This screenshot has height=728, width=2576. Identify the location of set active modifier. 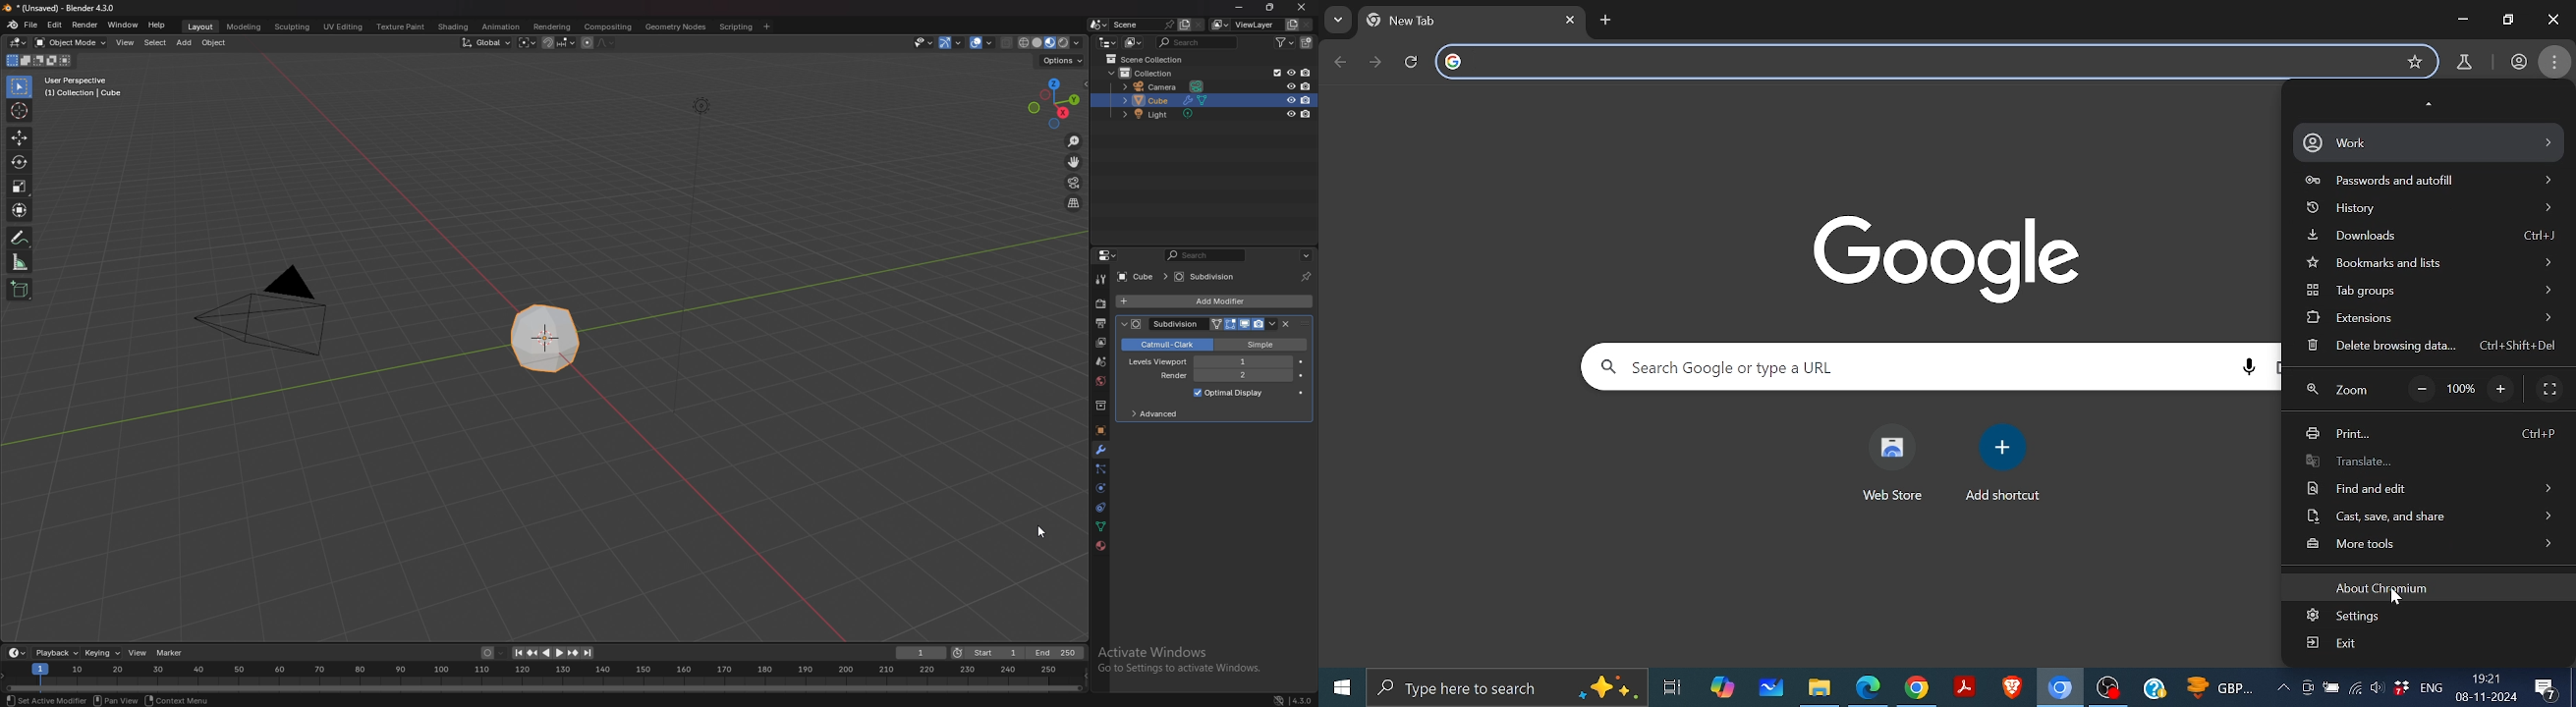
(1132, 324).